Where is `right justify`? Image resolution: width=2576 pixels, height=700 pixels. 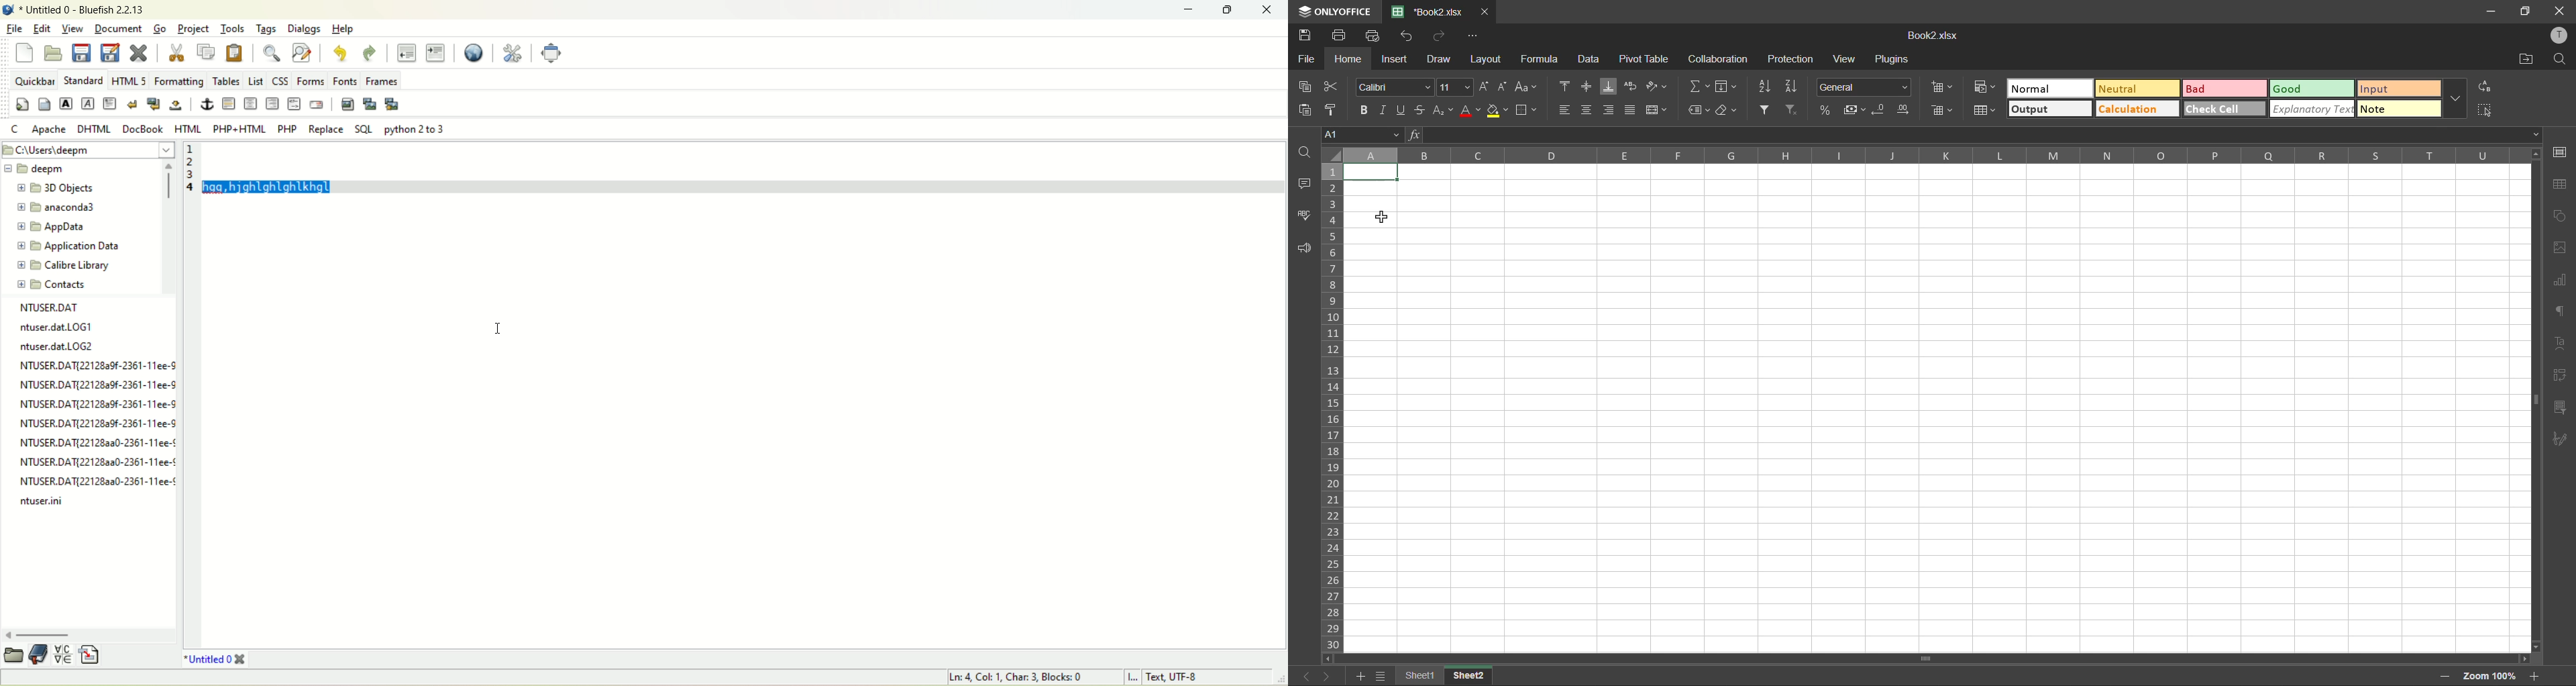
right justify is located at coordinates (274, 103).